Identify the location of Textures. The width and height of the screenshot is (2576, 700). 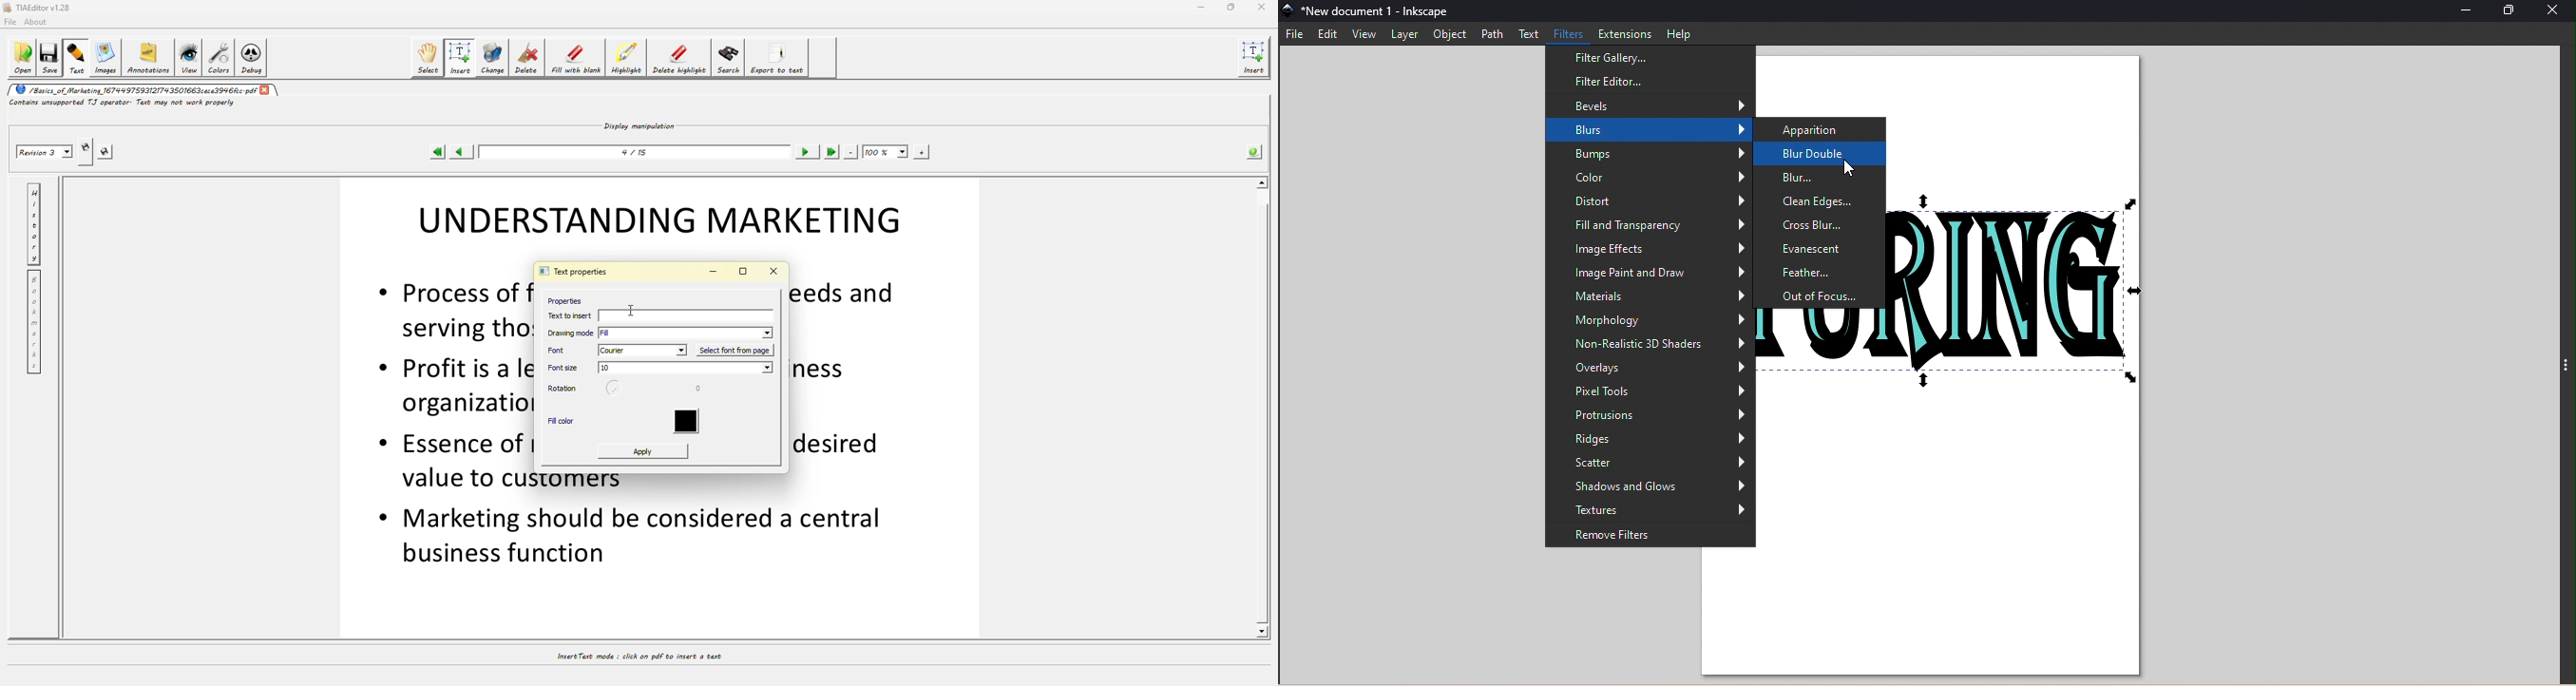
(1649, 513).